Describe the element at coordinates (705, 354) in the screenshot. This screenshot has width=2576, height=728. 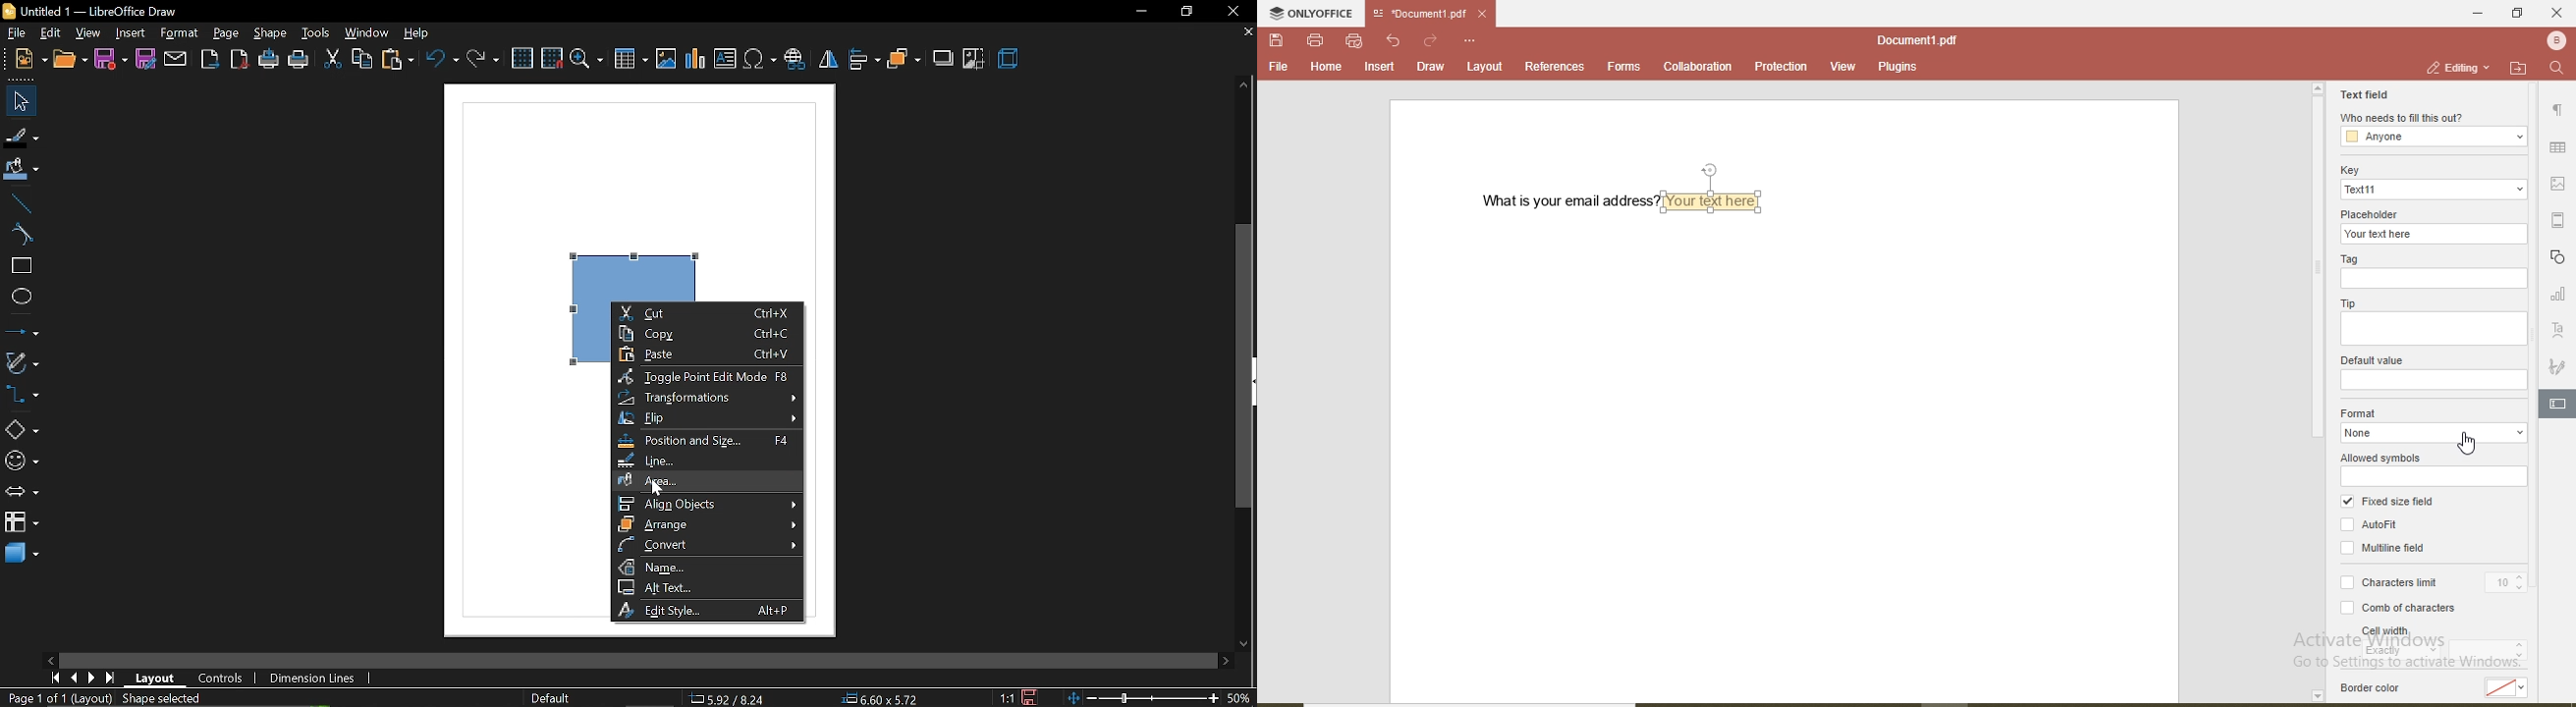
I see `paste` at that location.